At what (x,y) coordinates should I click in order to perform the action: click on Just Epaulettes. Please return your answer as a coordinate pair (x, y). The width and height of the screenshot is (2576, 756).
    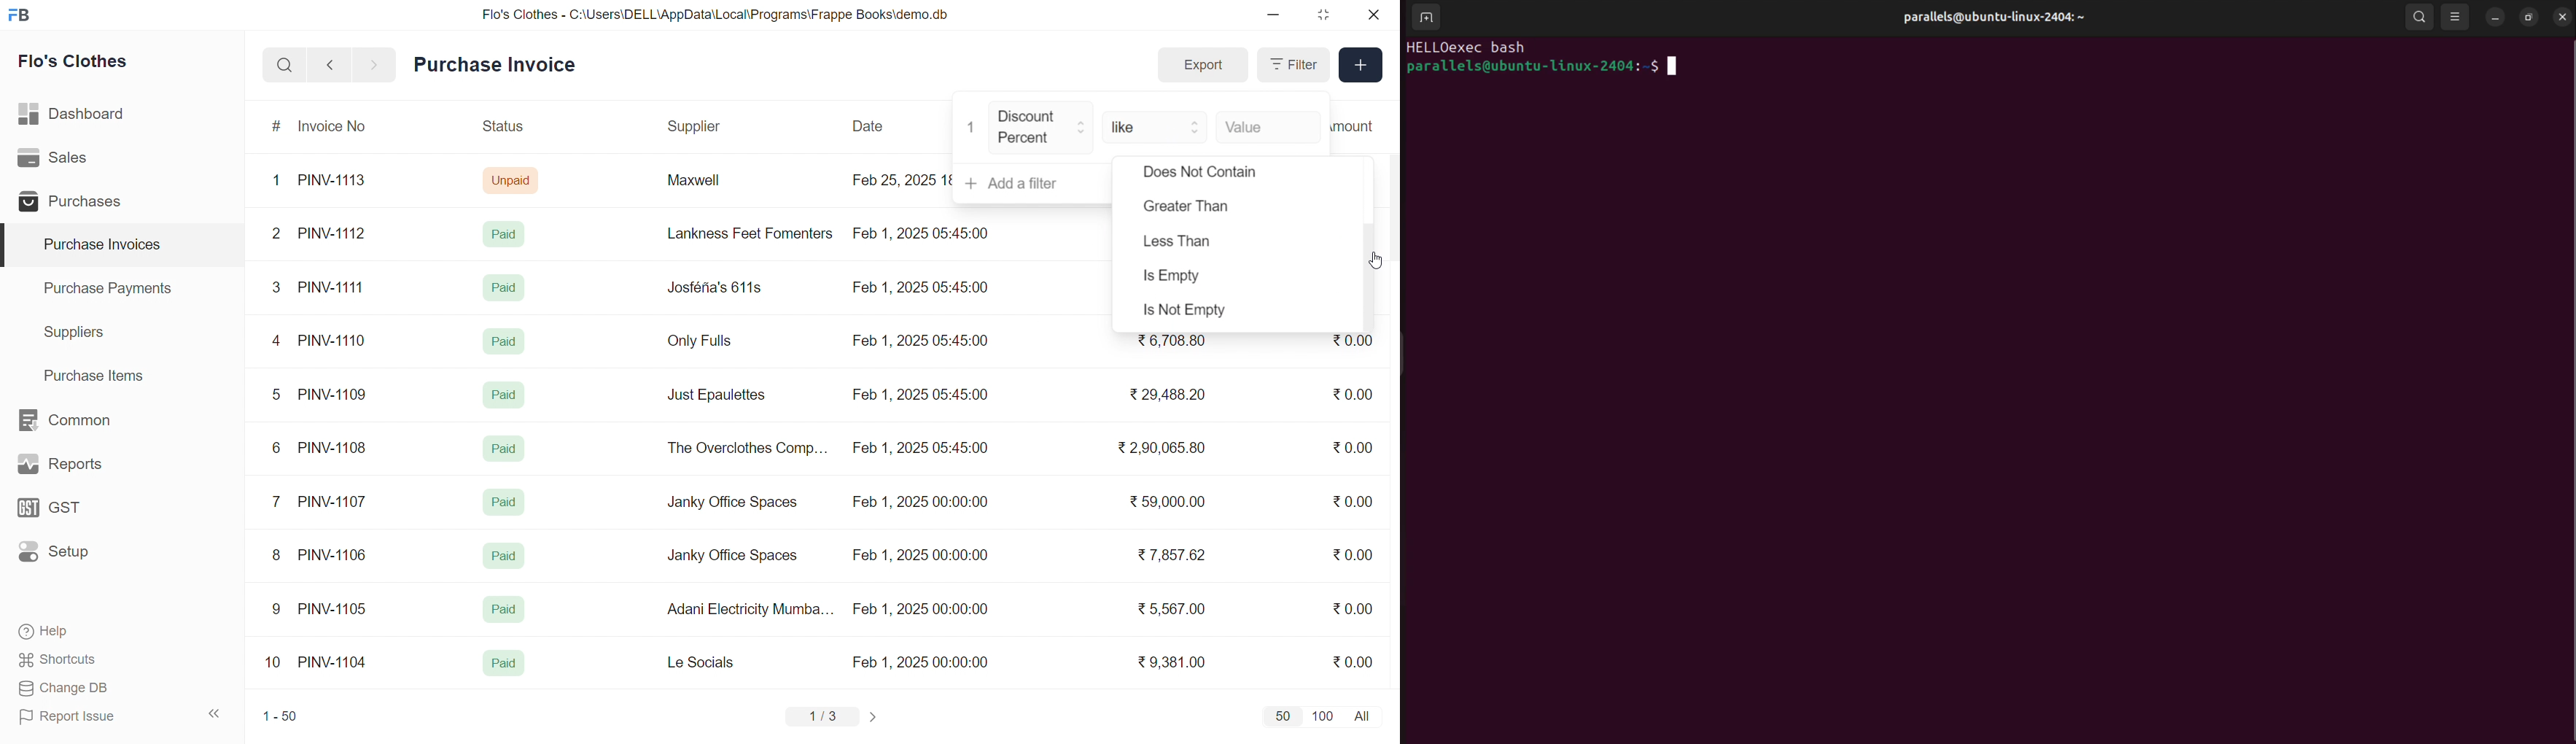
    Looking at the image, I should click on (722, 395).